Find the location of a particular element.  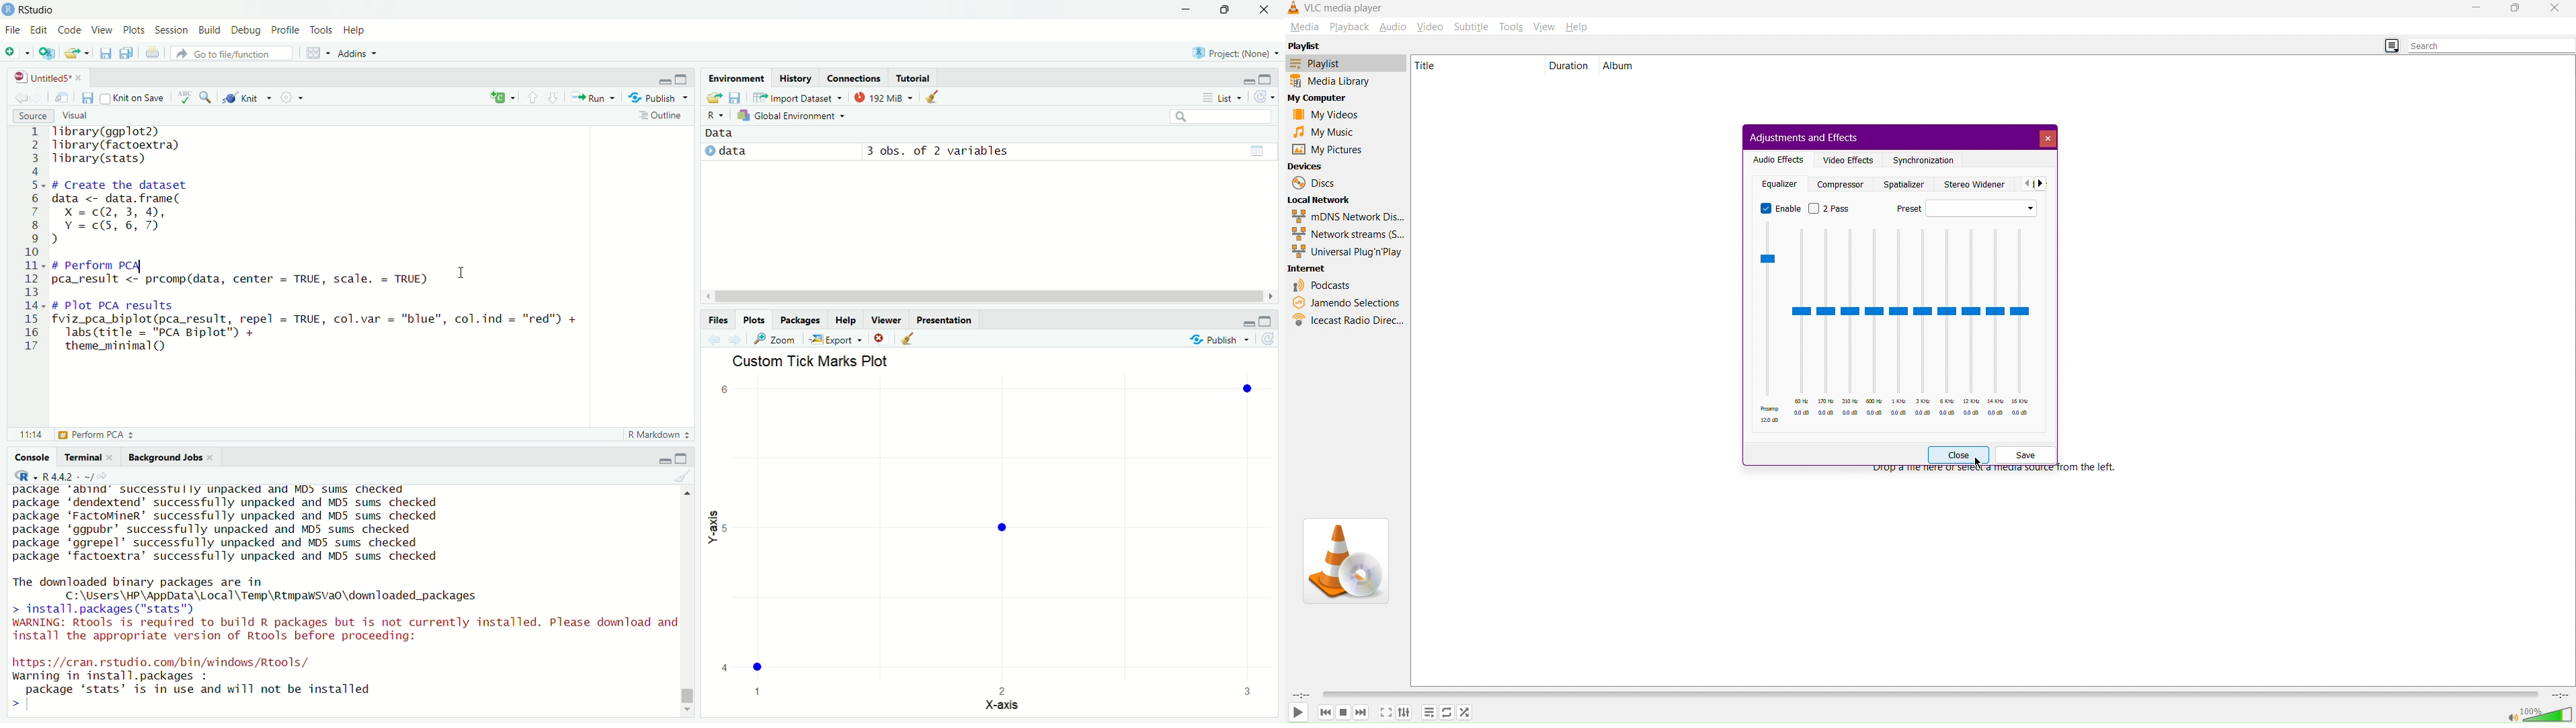

spelling check is located at coordinates (186, 97).